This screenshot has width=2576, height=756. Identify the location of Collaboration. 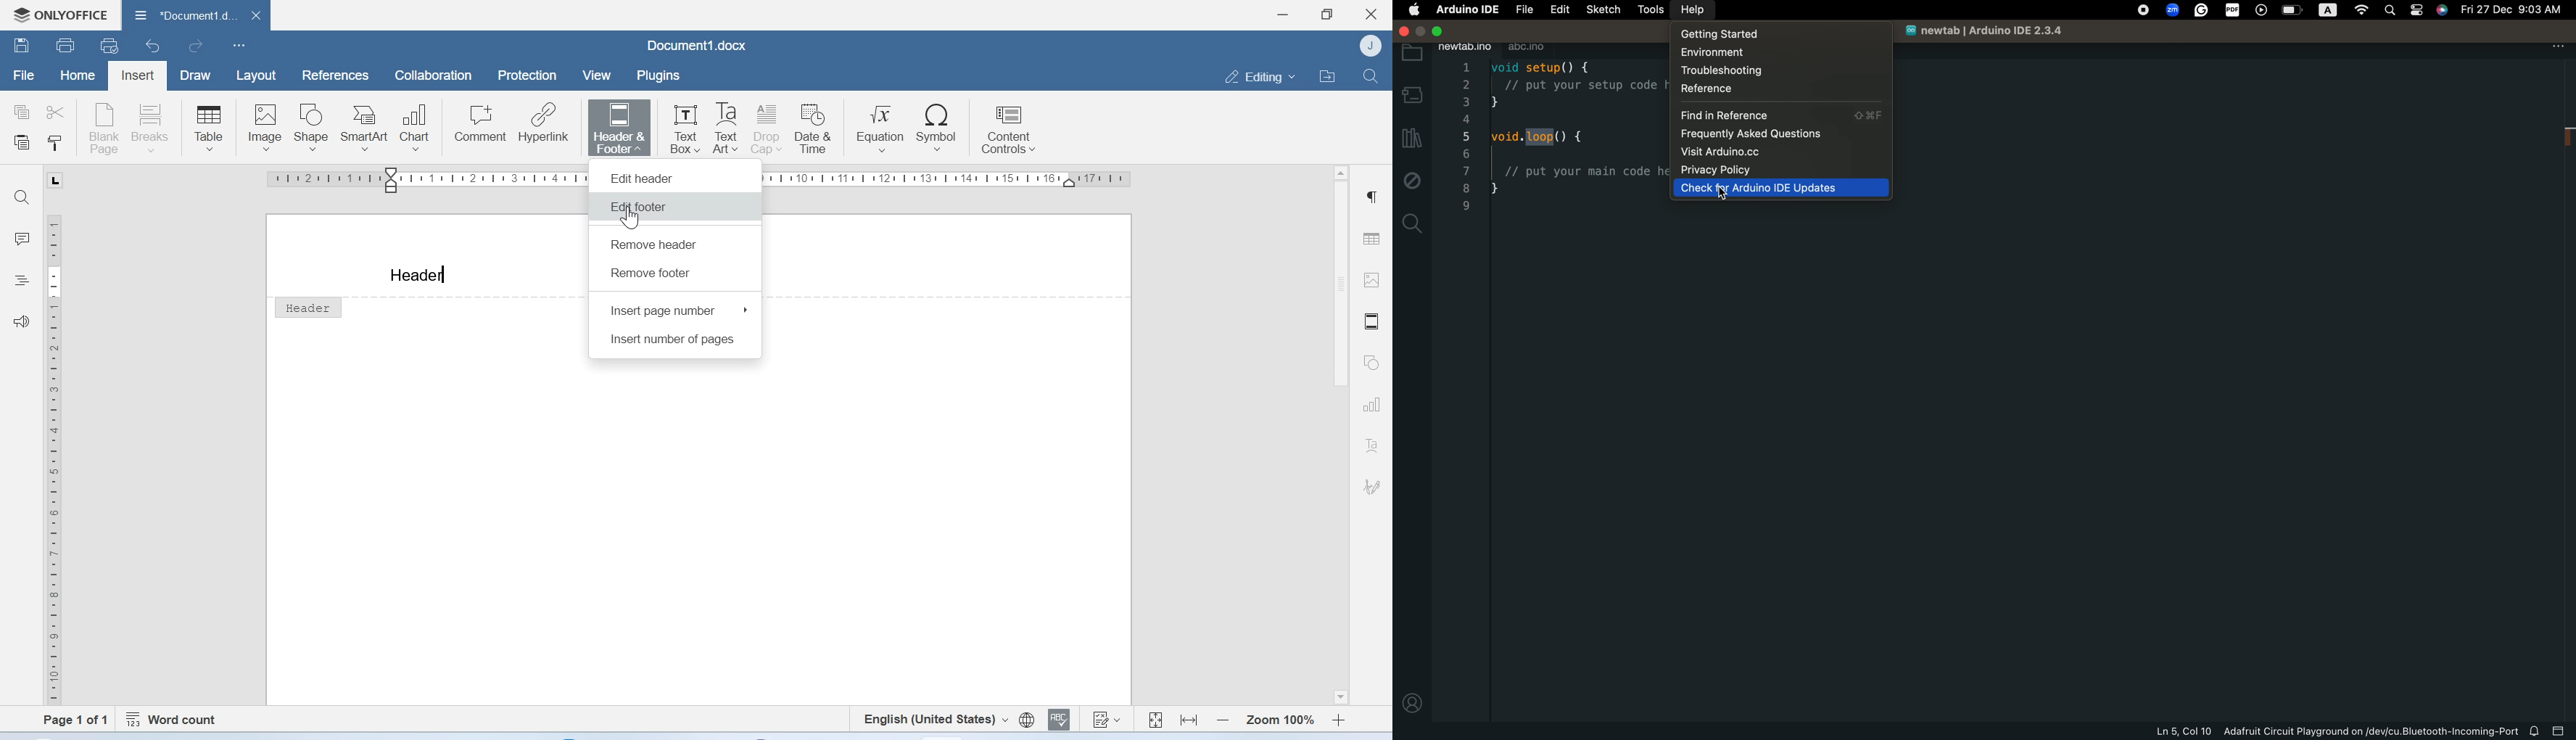
(434, 77).